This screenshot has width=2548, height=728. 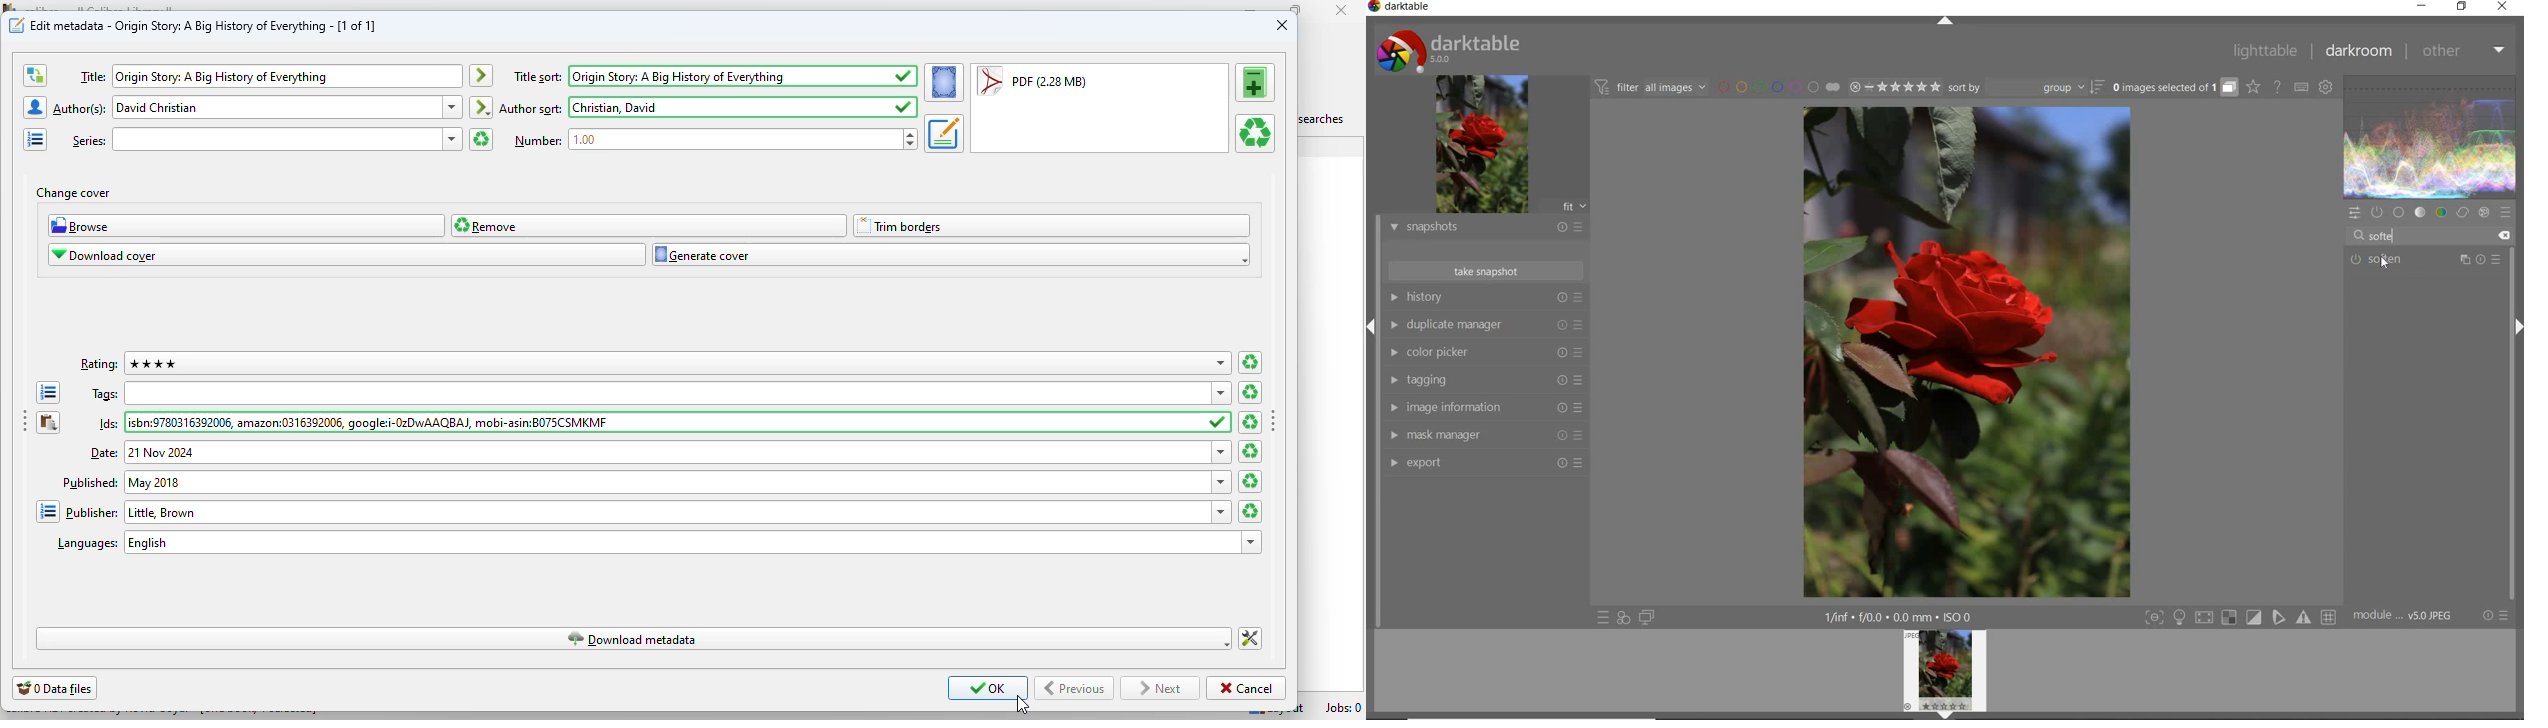 What do you see at coordinates (1451, 49) in the screenshot?
I see `system logo` at bounding box center [1451, 49].